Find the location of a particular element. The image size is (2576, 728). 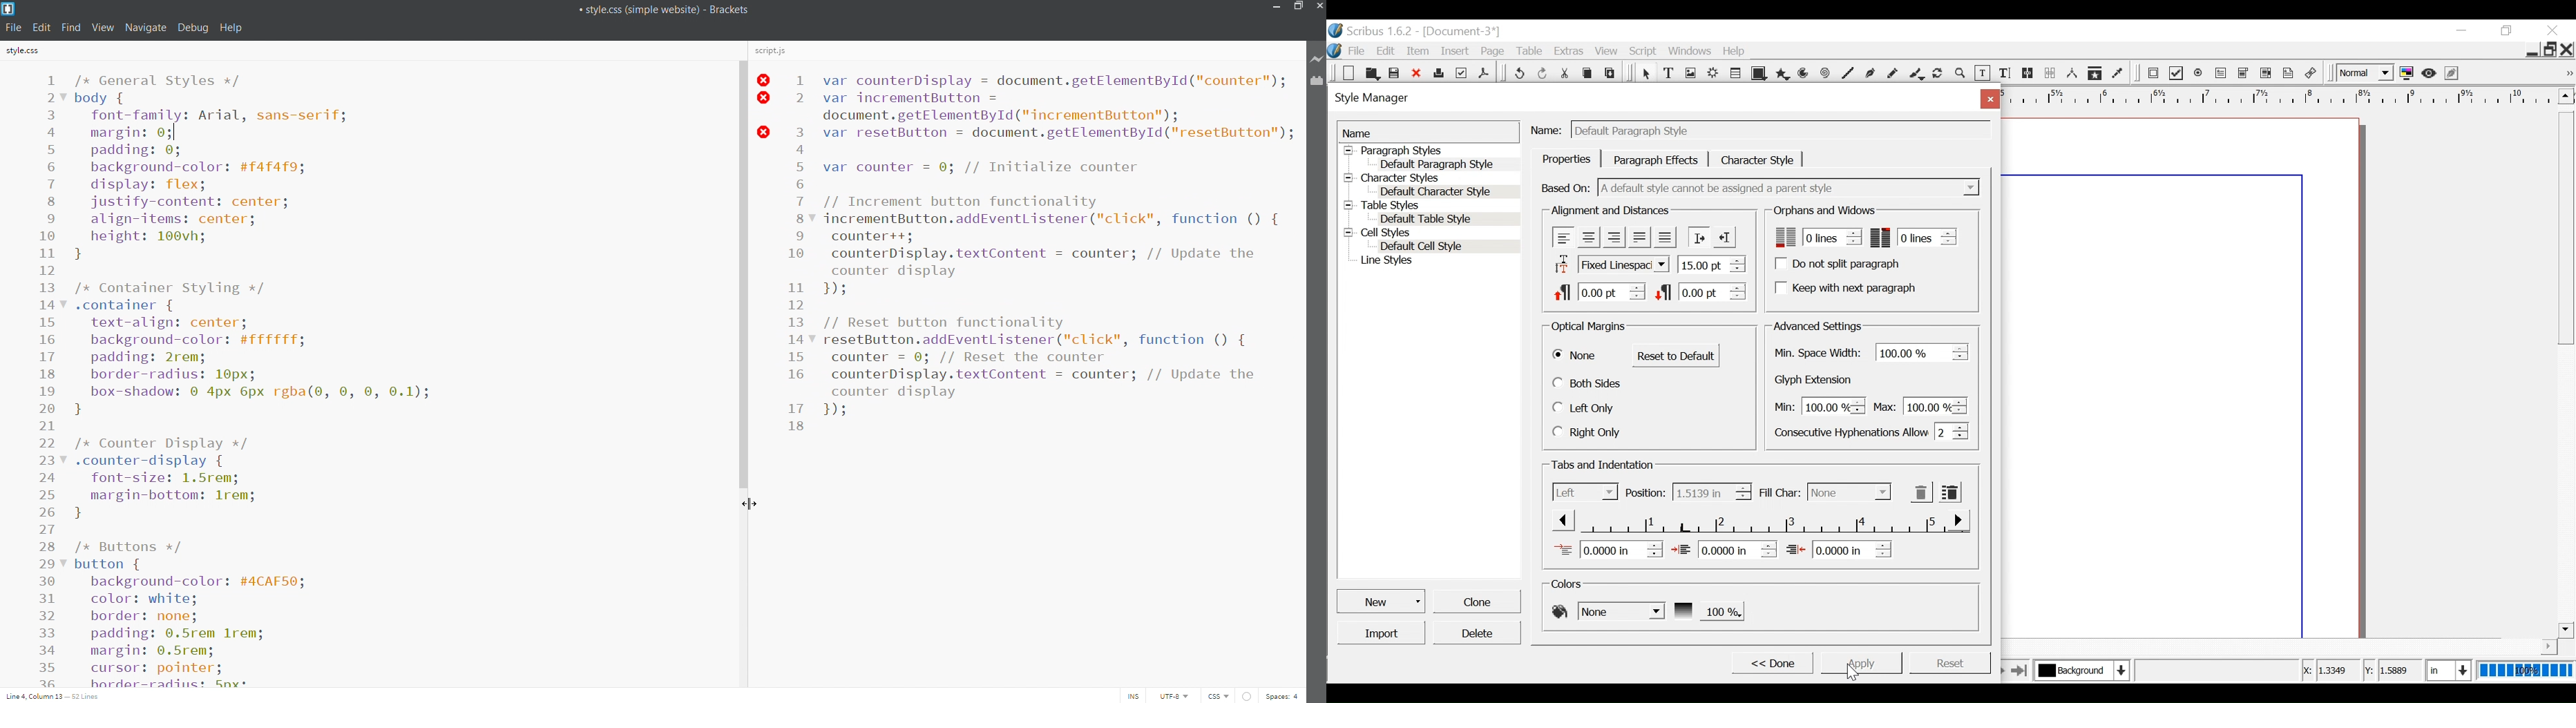

script.js editor is located at coordinates (1054, 376).